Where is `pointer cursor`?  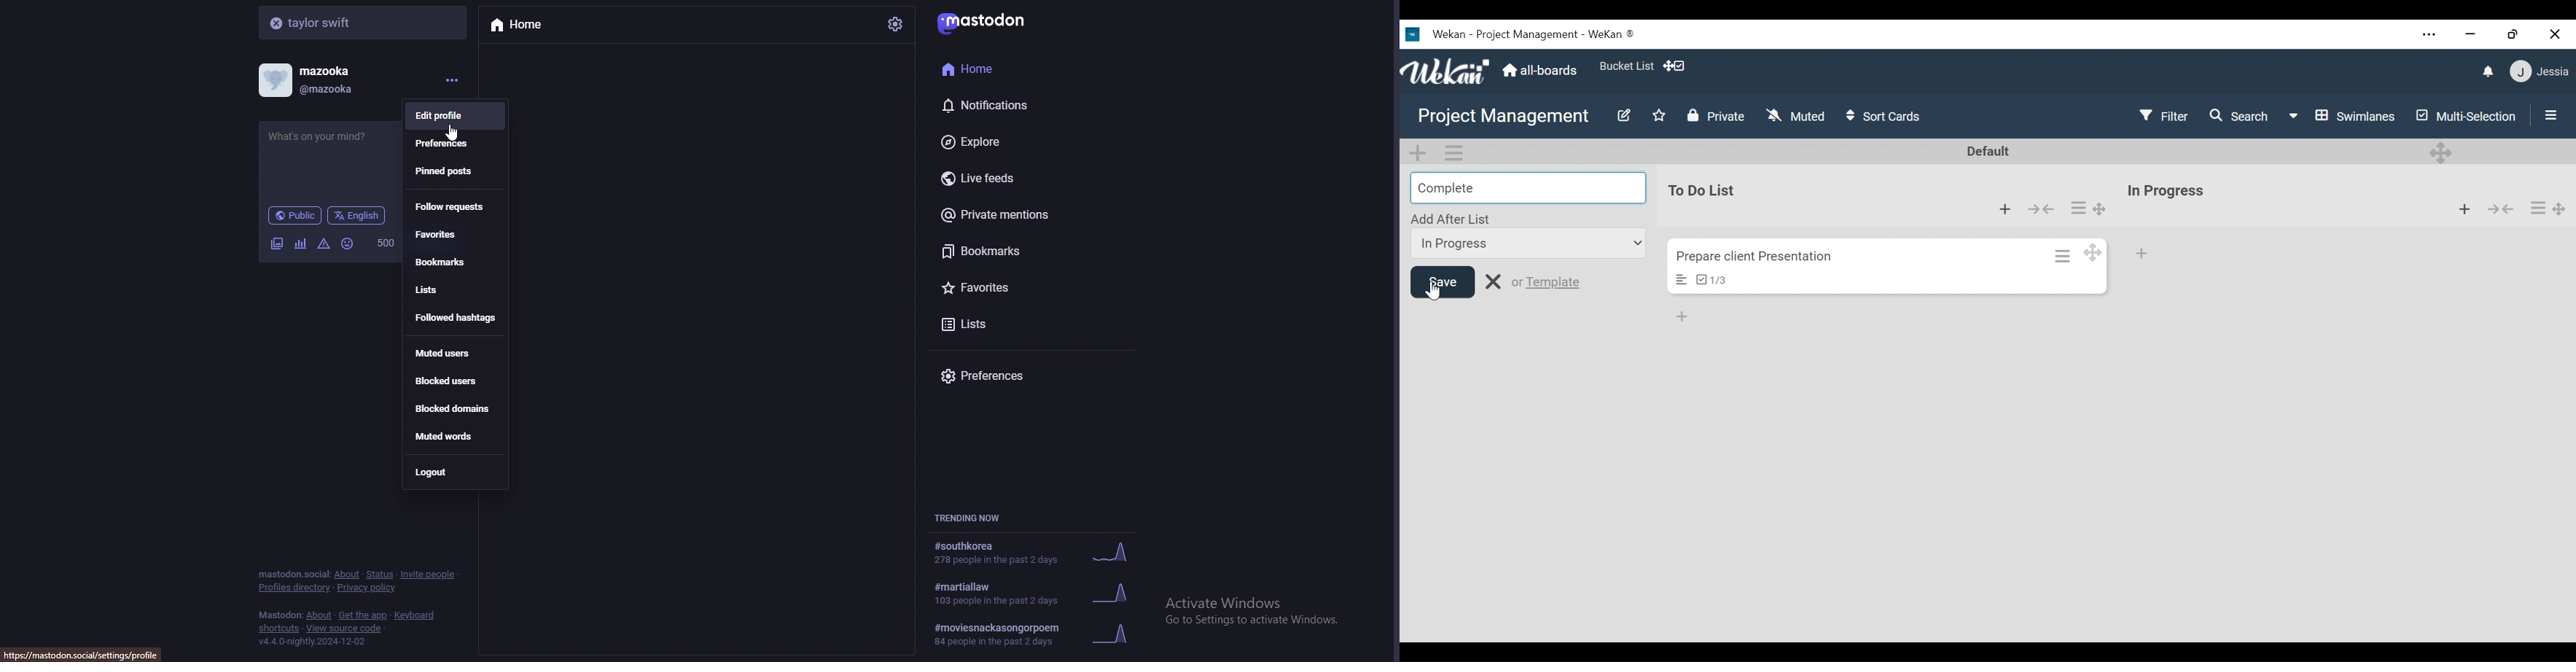 pointer cursor is located at coordinates (457, 134).